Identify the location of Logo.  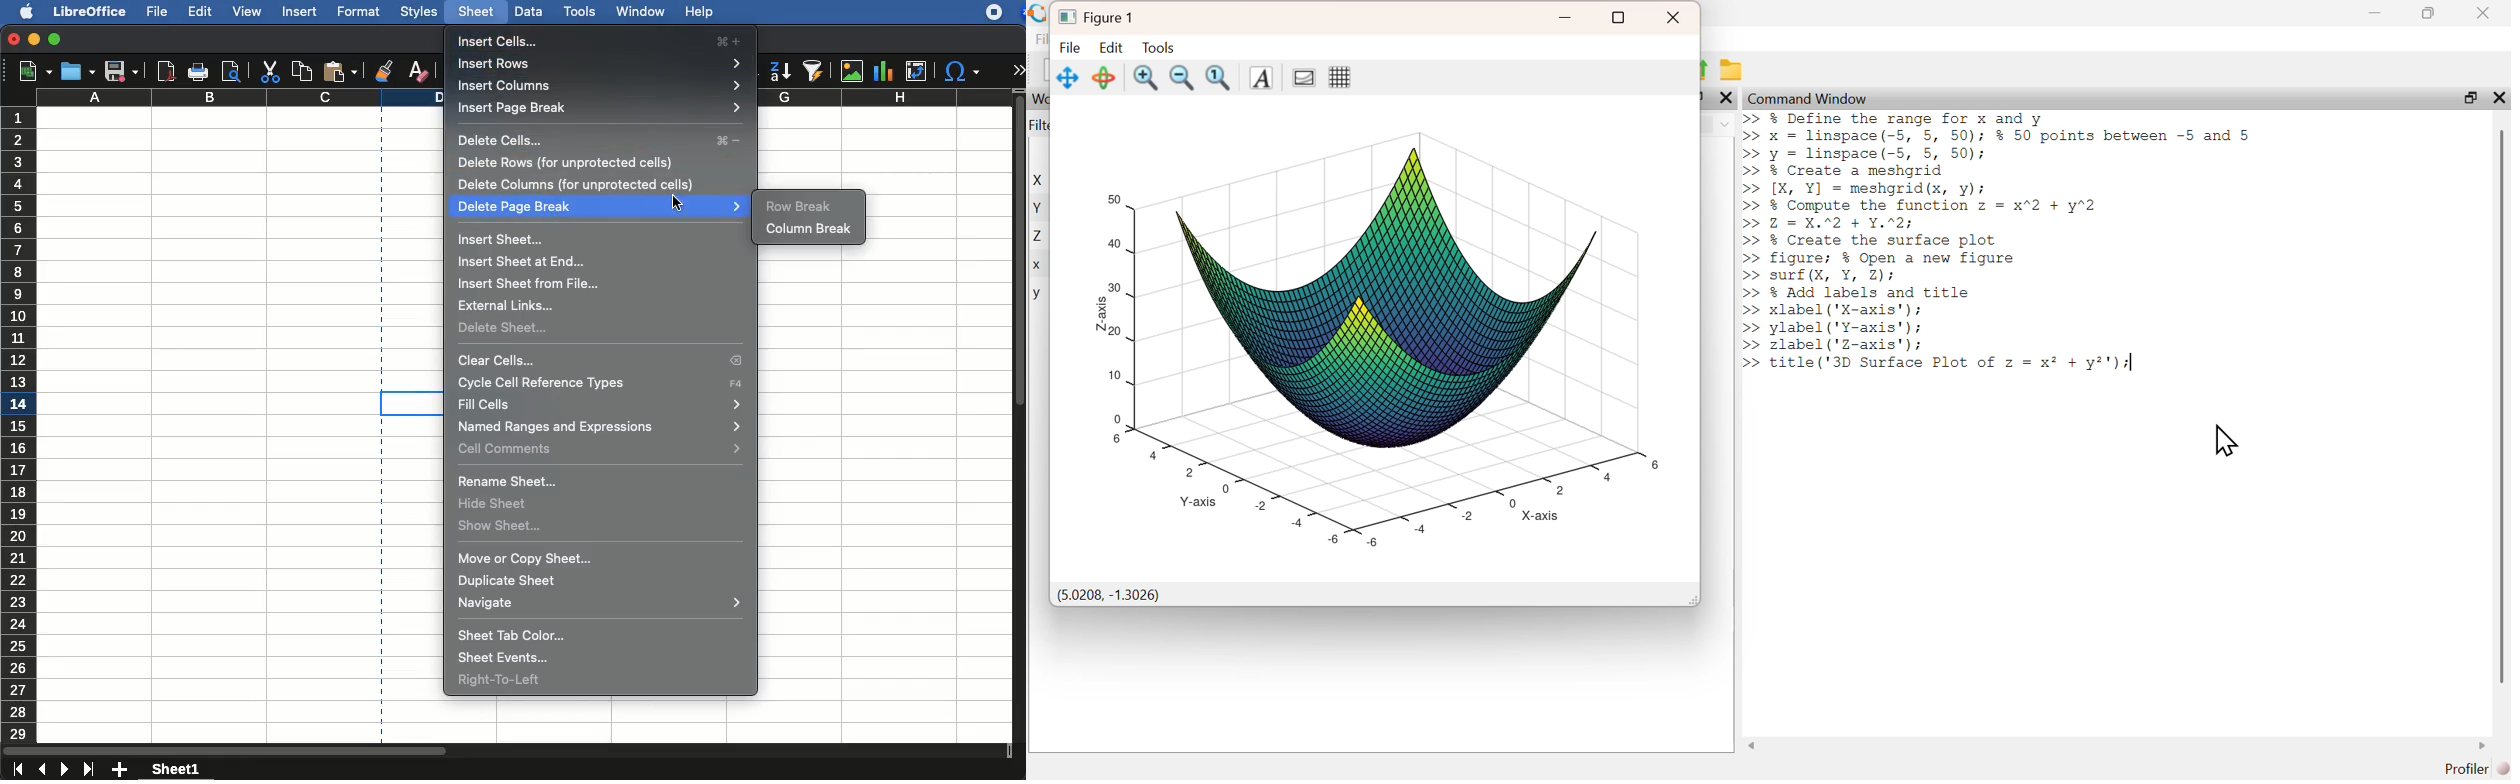
(1039, 14).